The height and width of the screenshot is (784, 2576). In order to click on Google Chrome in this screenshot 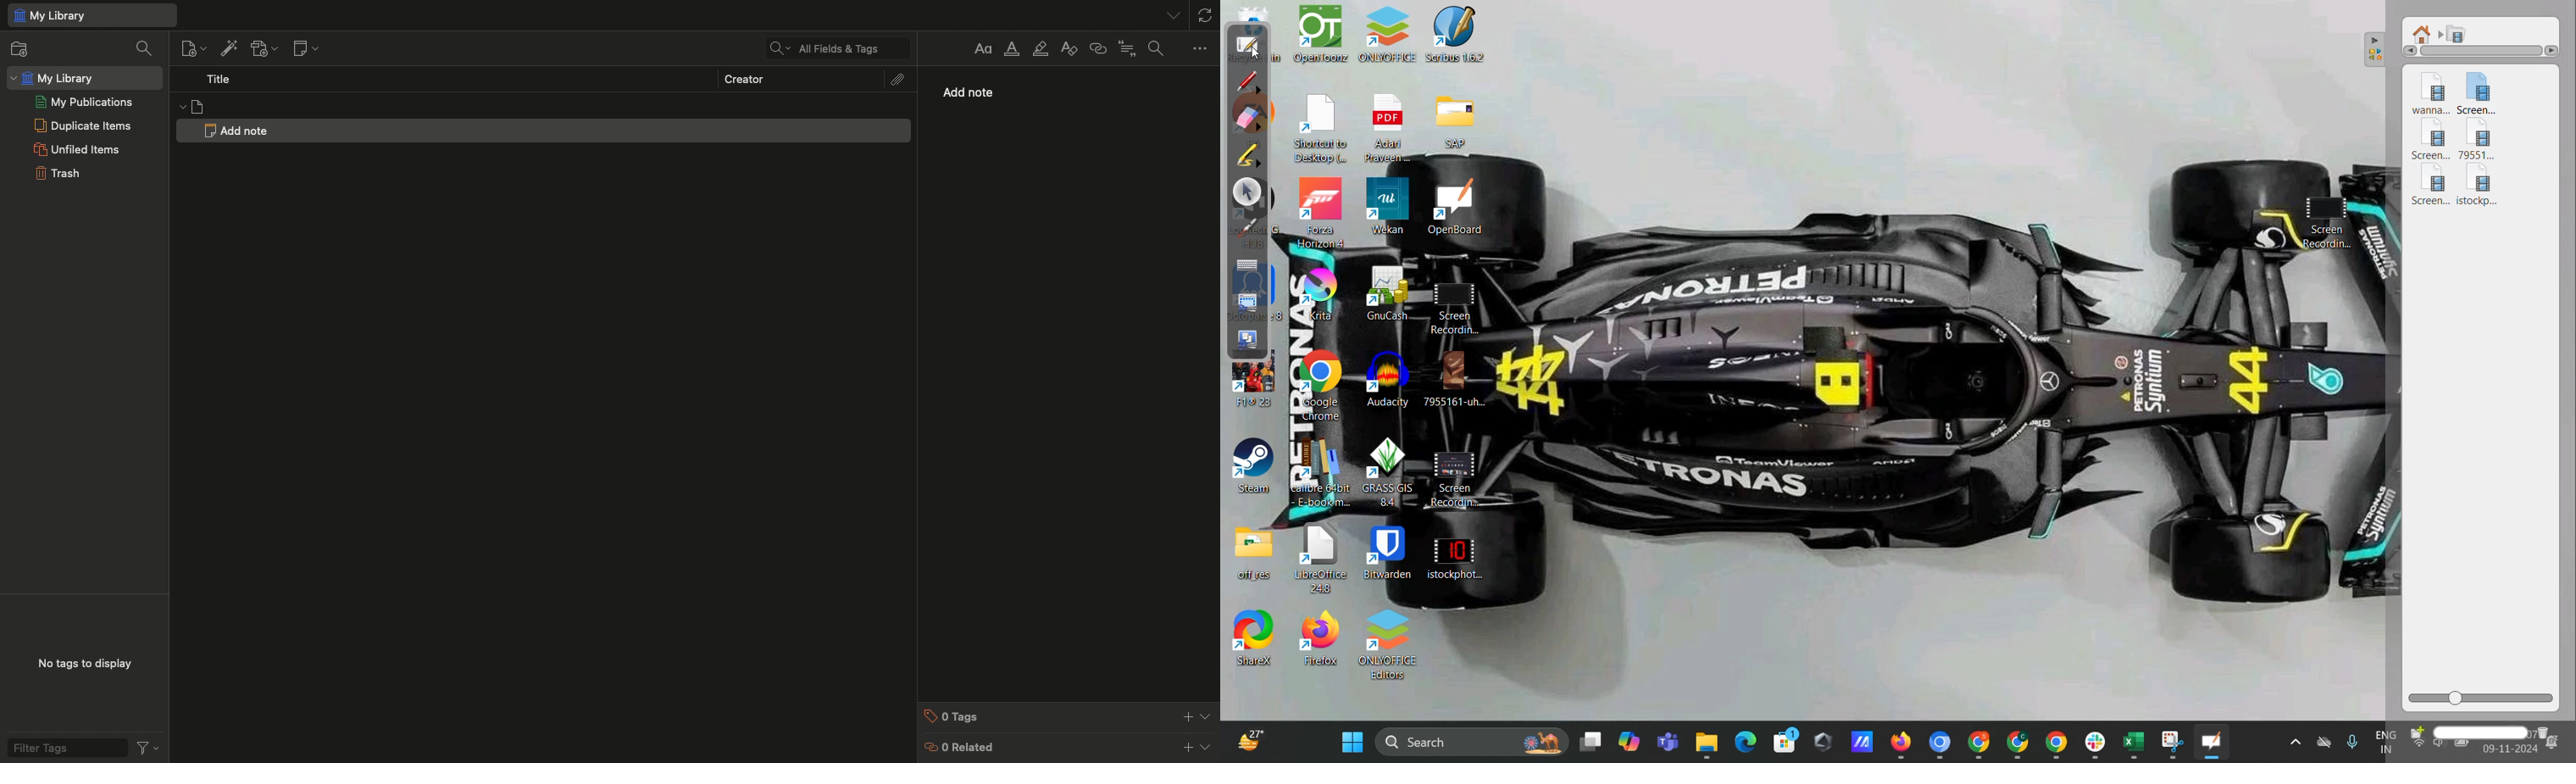, I will do `click(1325, 385)`.